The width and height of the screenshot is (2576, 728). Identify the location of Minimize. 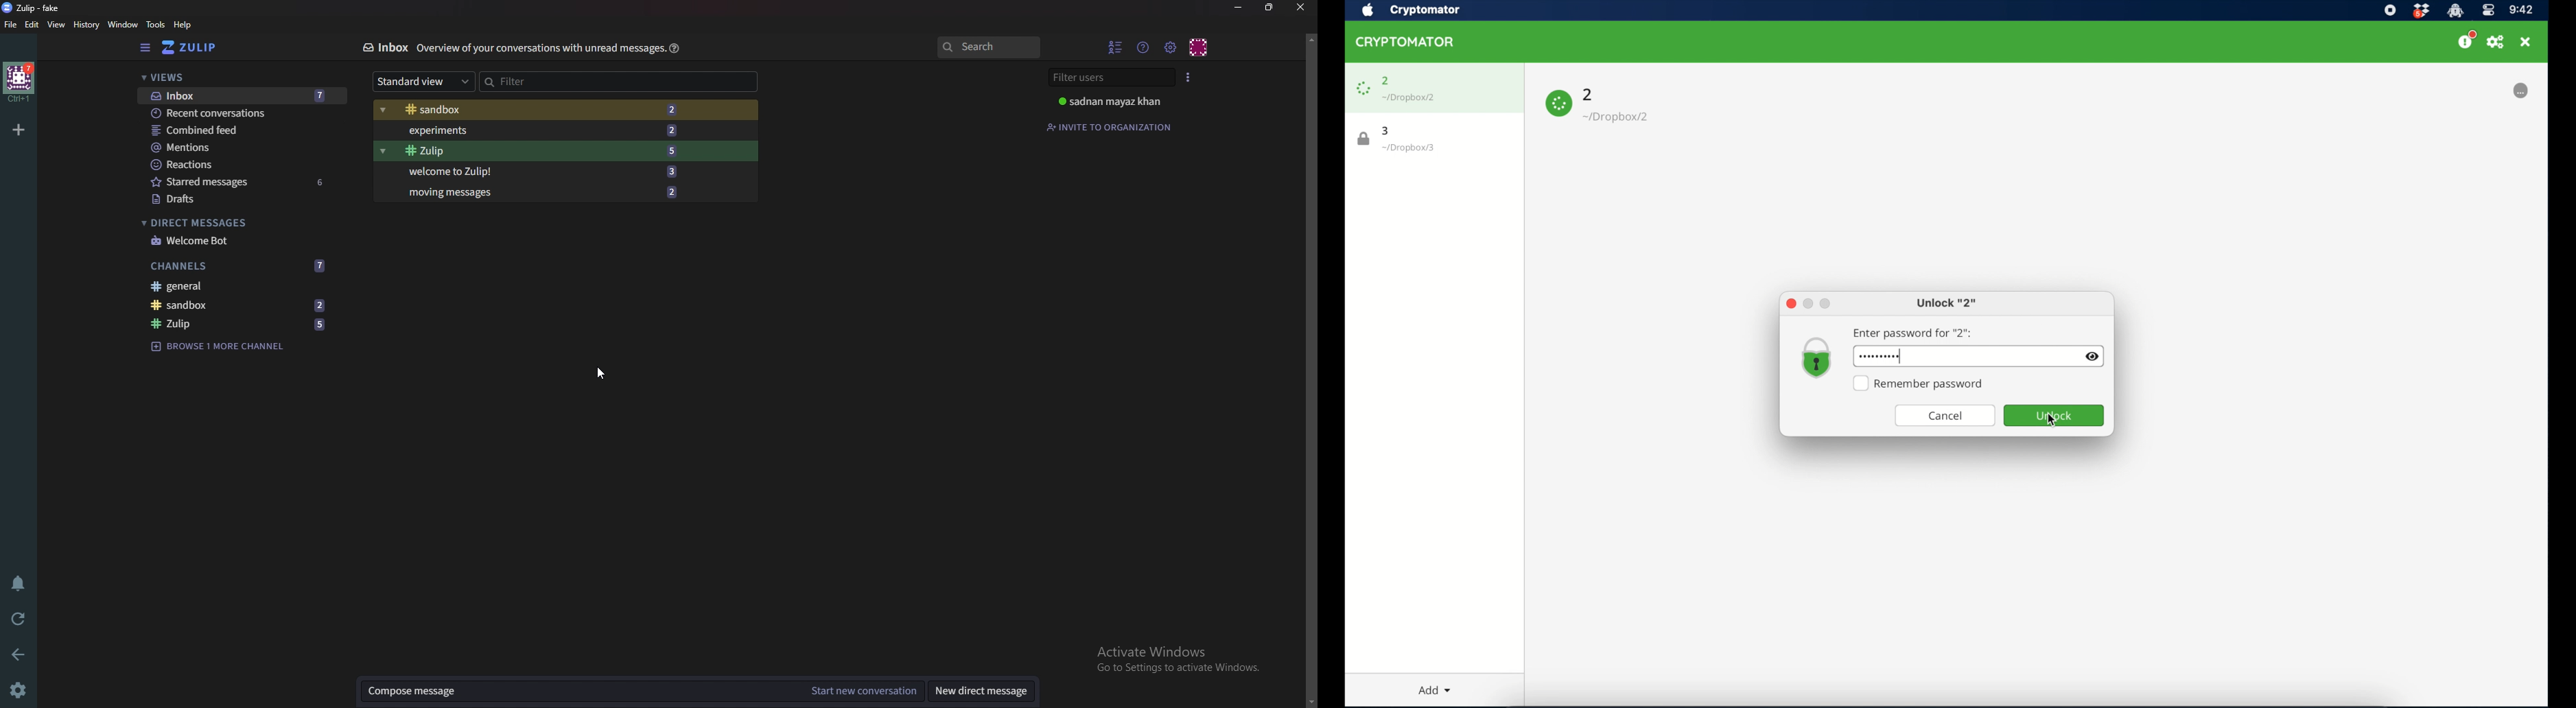
(1240, 8).